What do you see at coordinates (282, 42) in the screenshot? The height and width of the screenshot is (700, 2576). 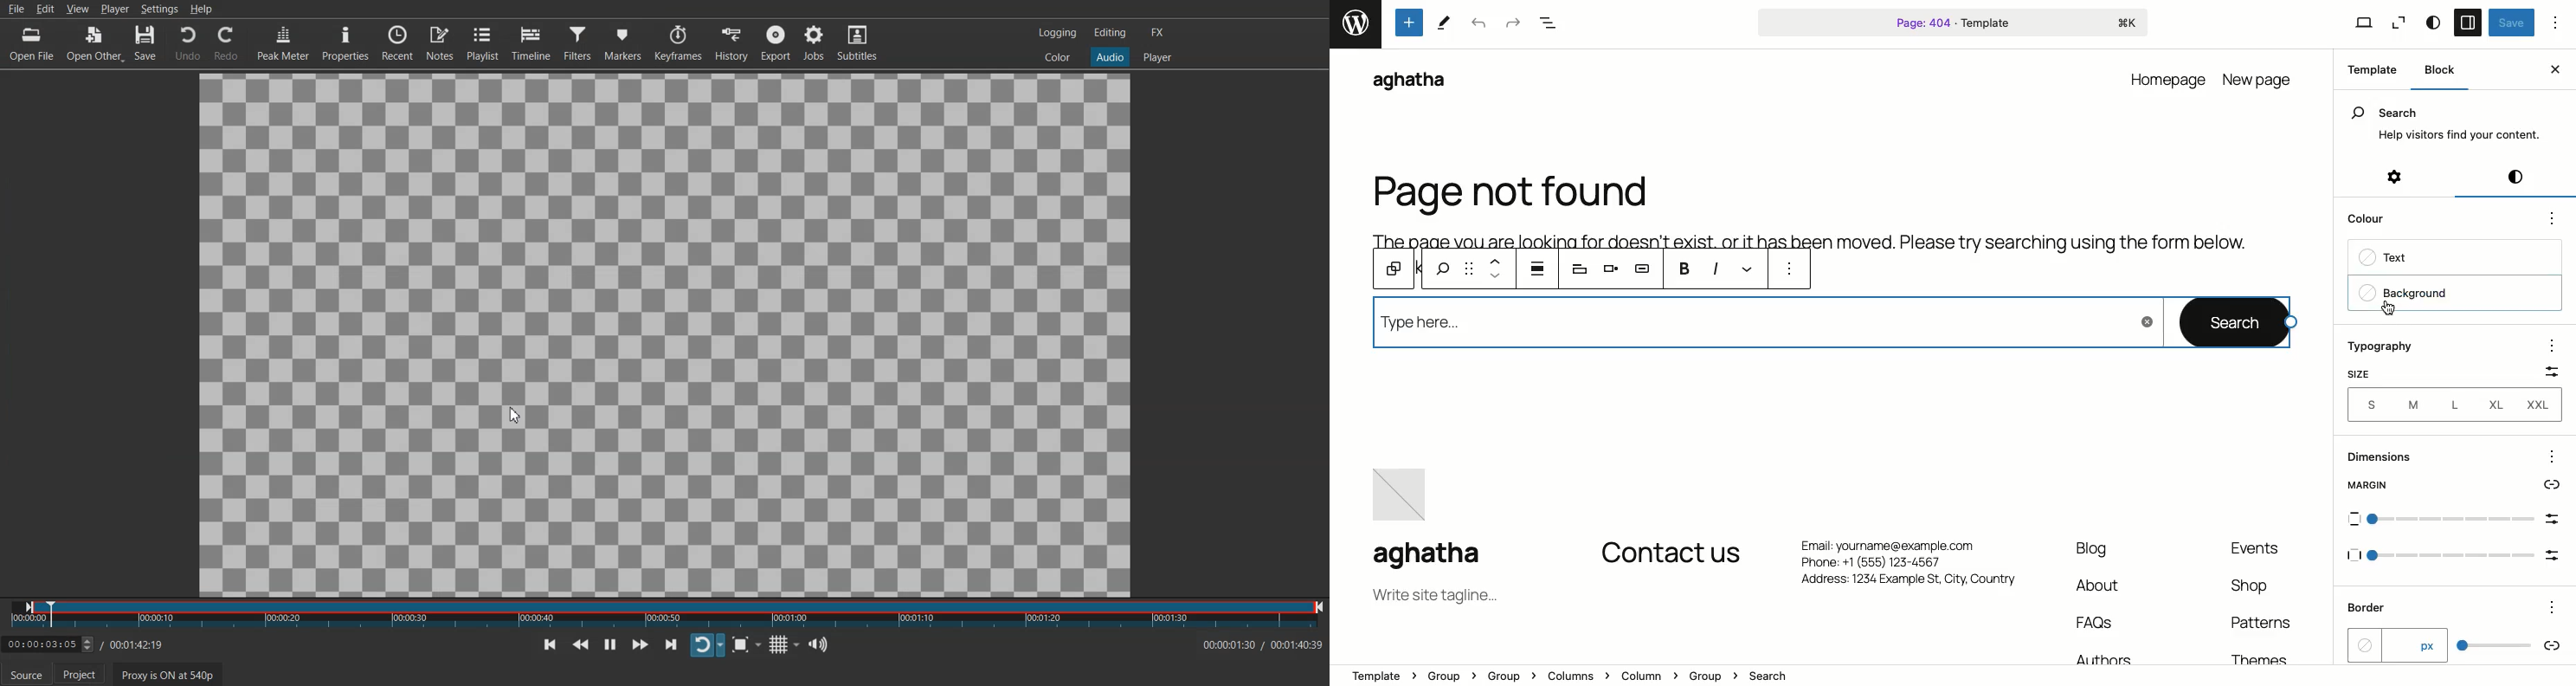 I see `Peak Meter` at bounding box center [282, 42].